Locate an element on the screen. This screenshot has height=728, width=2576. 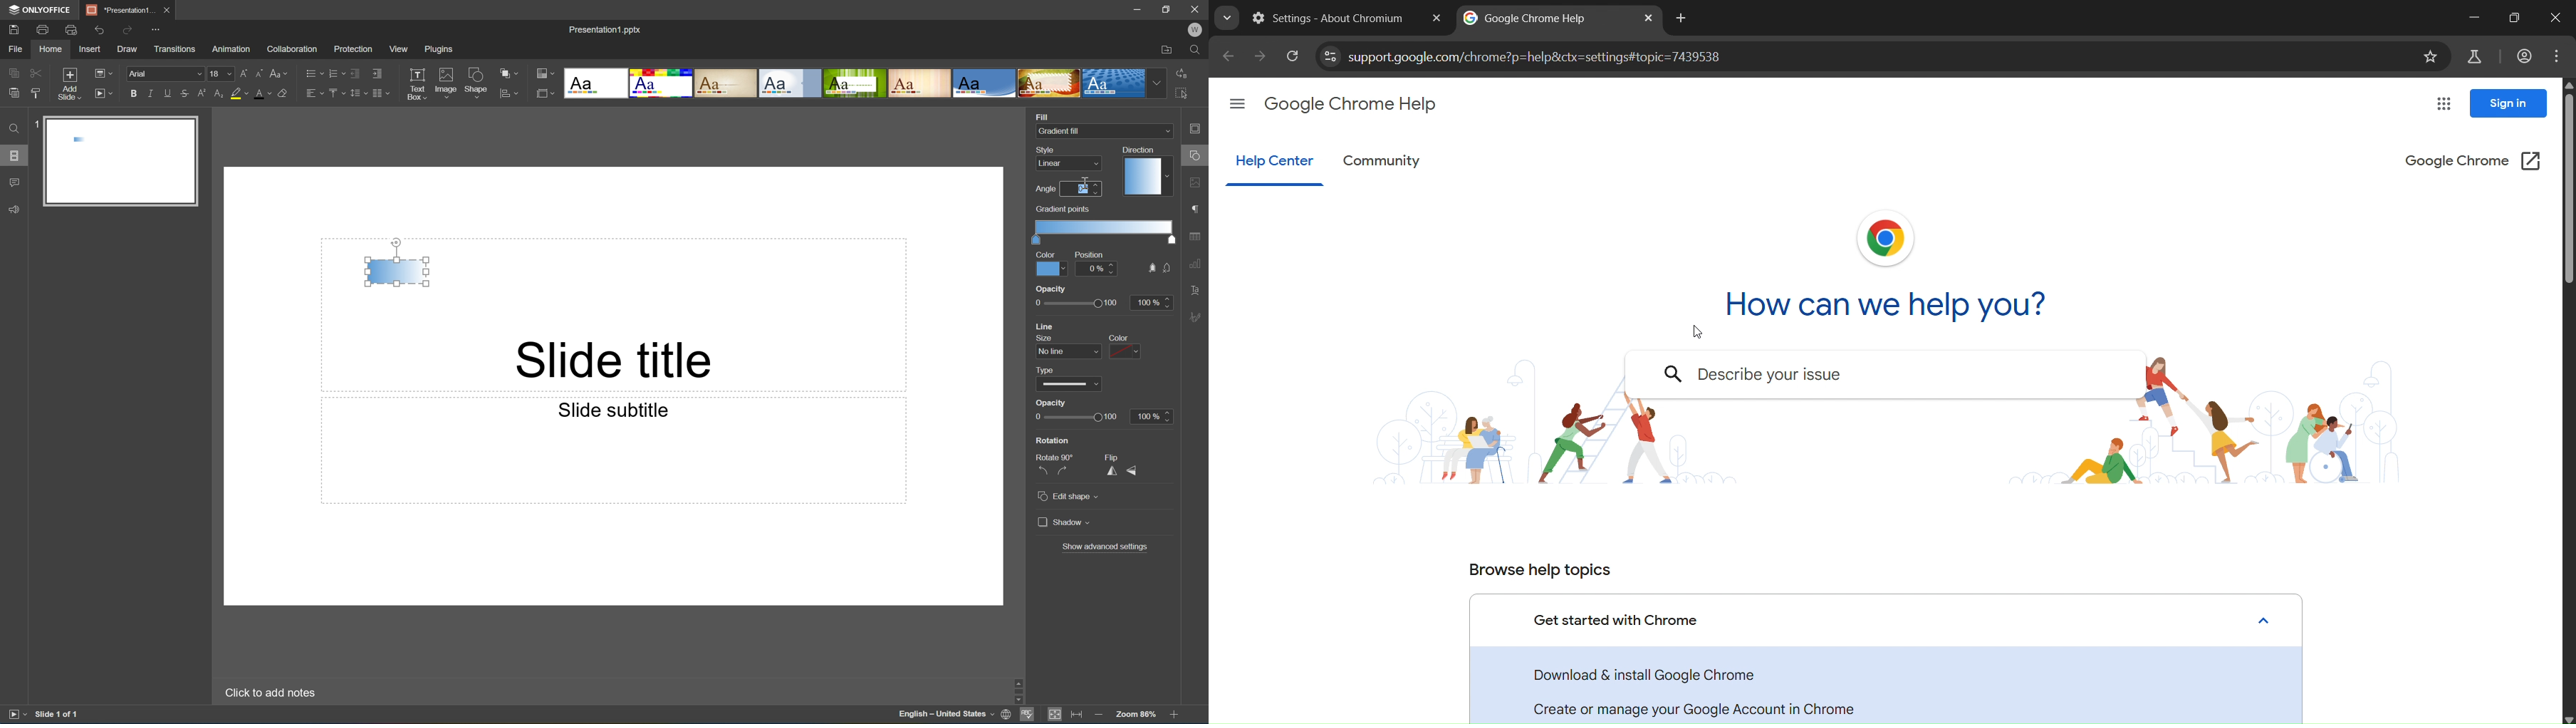
close tab is located at coordinates (1436, 18).